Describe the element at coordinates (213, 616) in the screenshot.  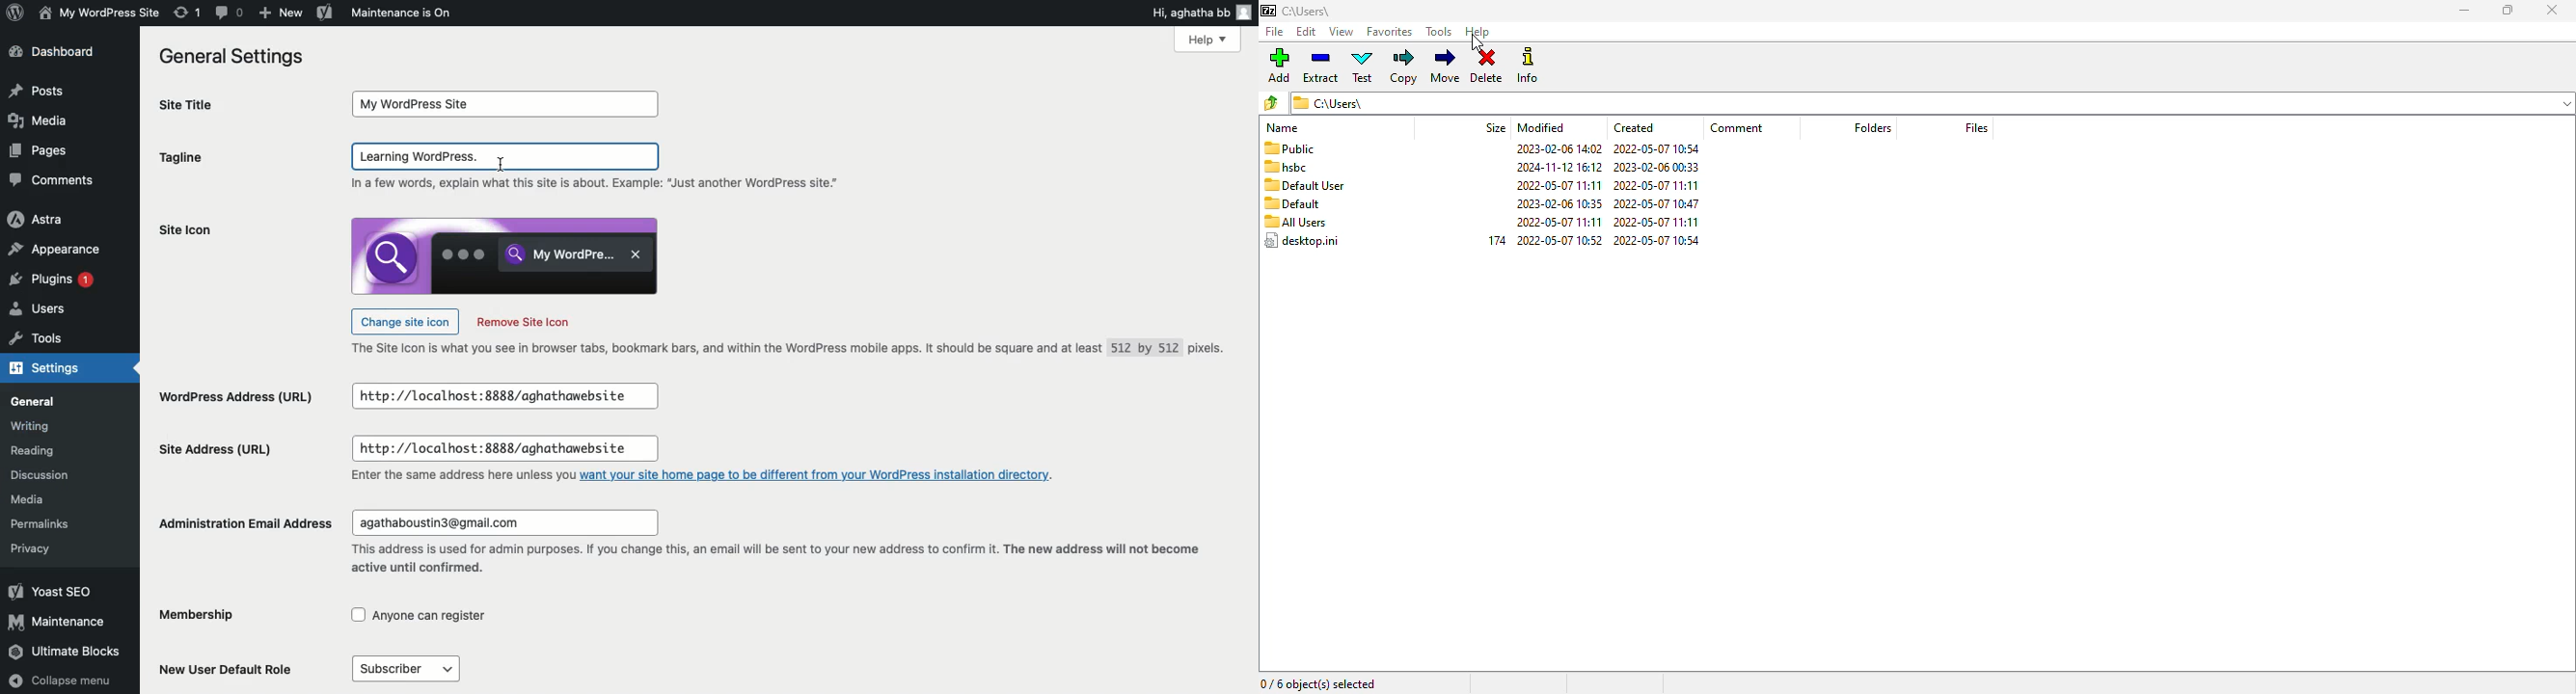
I see `Membership` at that location.